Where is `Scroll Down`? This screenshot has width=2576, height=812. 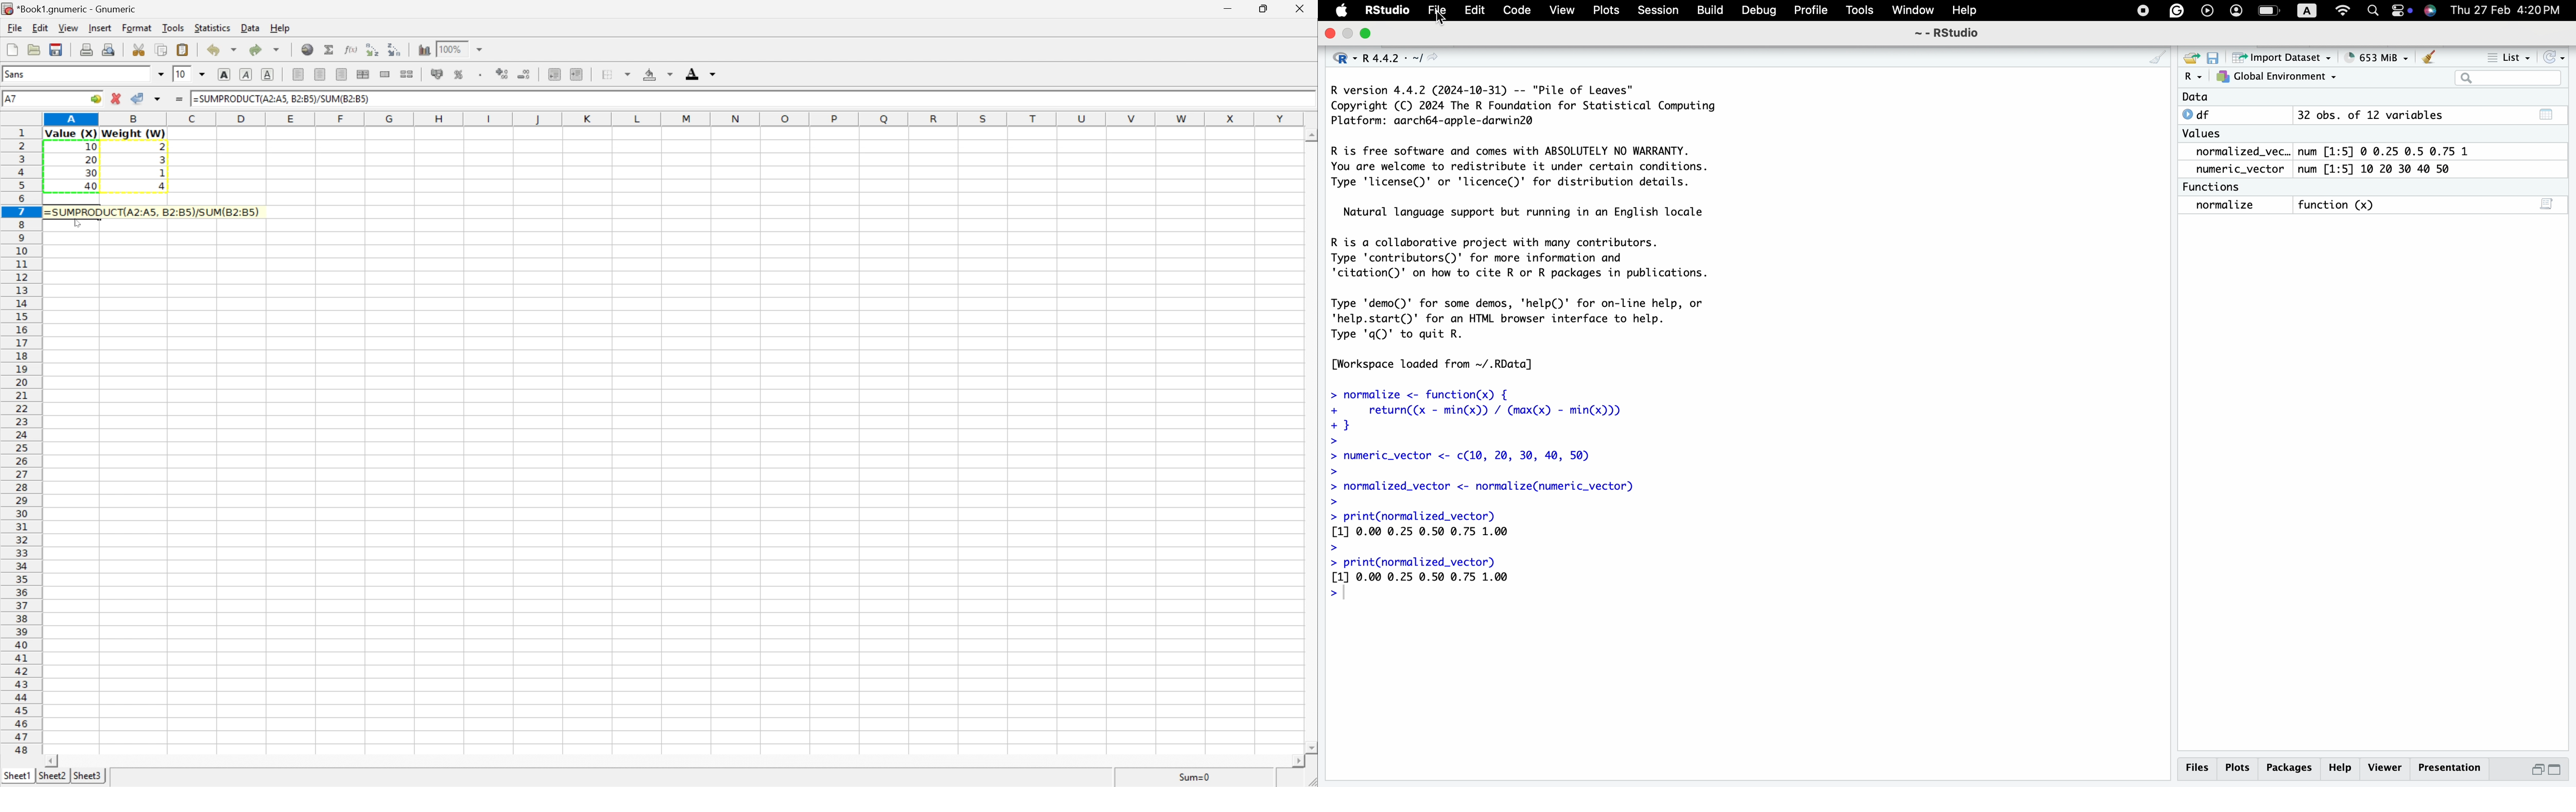 Scroll Down is located at coordinates (1310, 745).